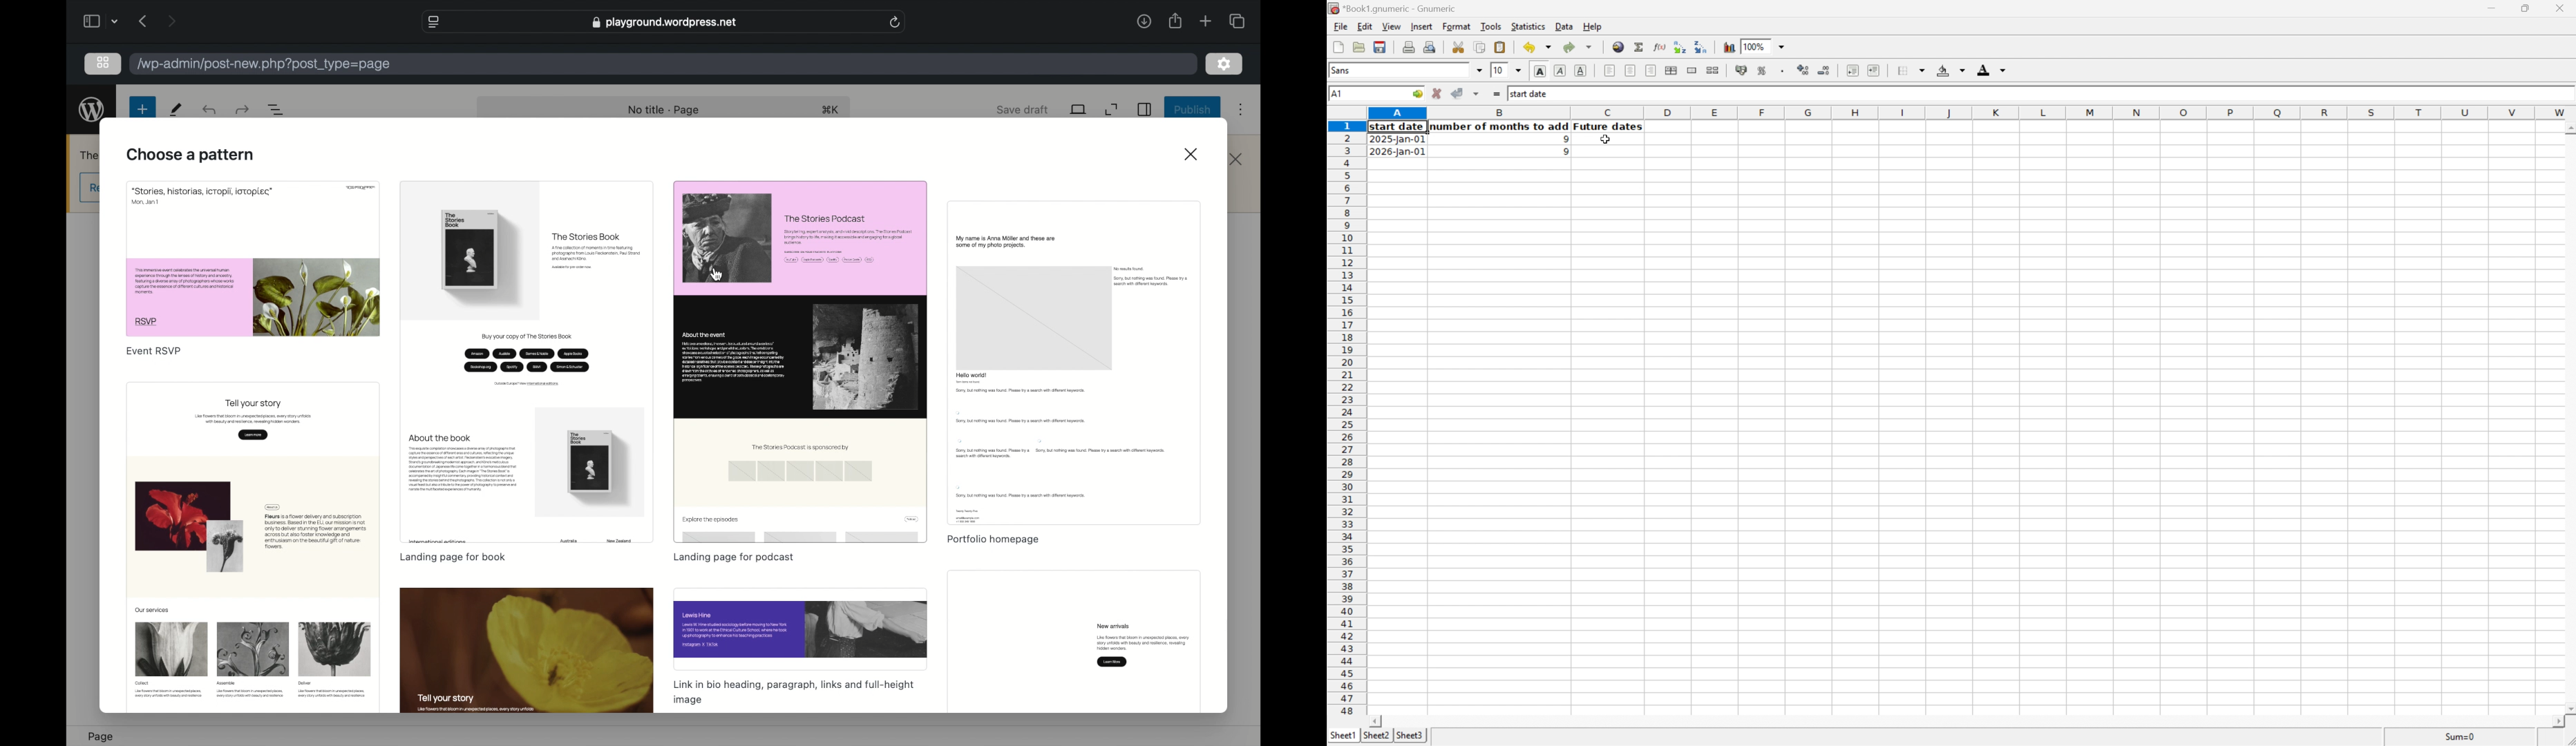 This screenshot has width=2576, height=756. What do you see at coordinates (1763, 72) in the screenshot?
I see `Format the selection as percentage` at bounding box center [1763, 72].